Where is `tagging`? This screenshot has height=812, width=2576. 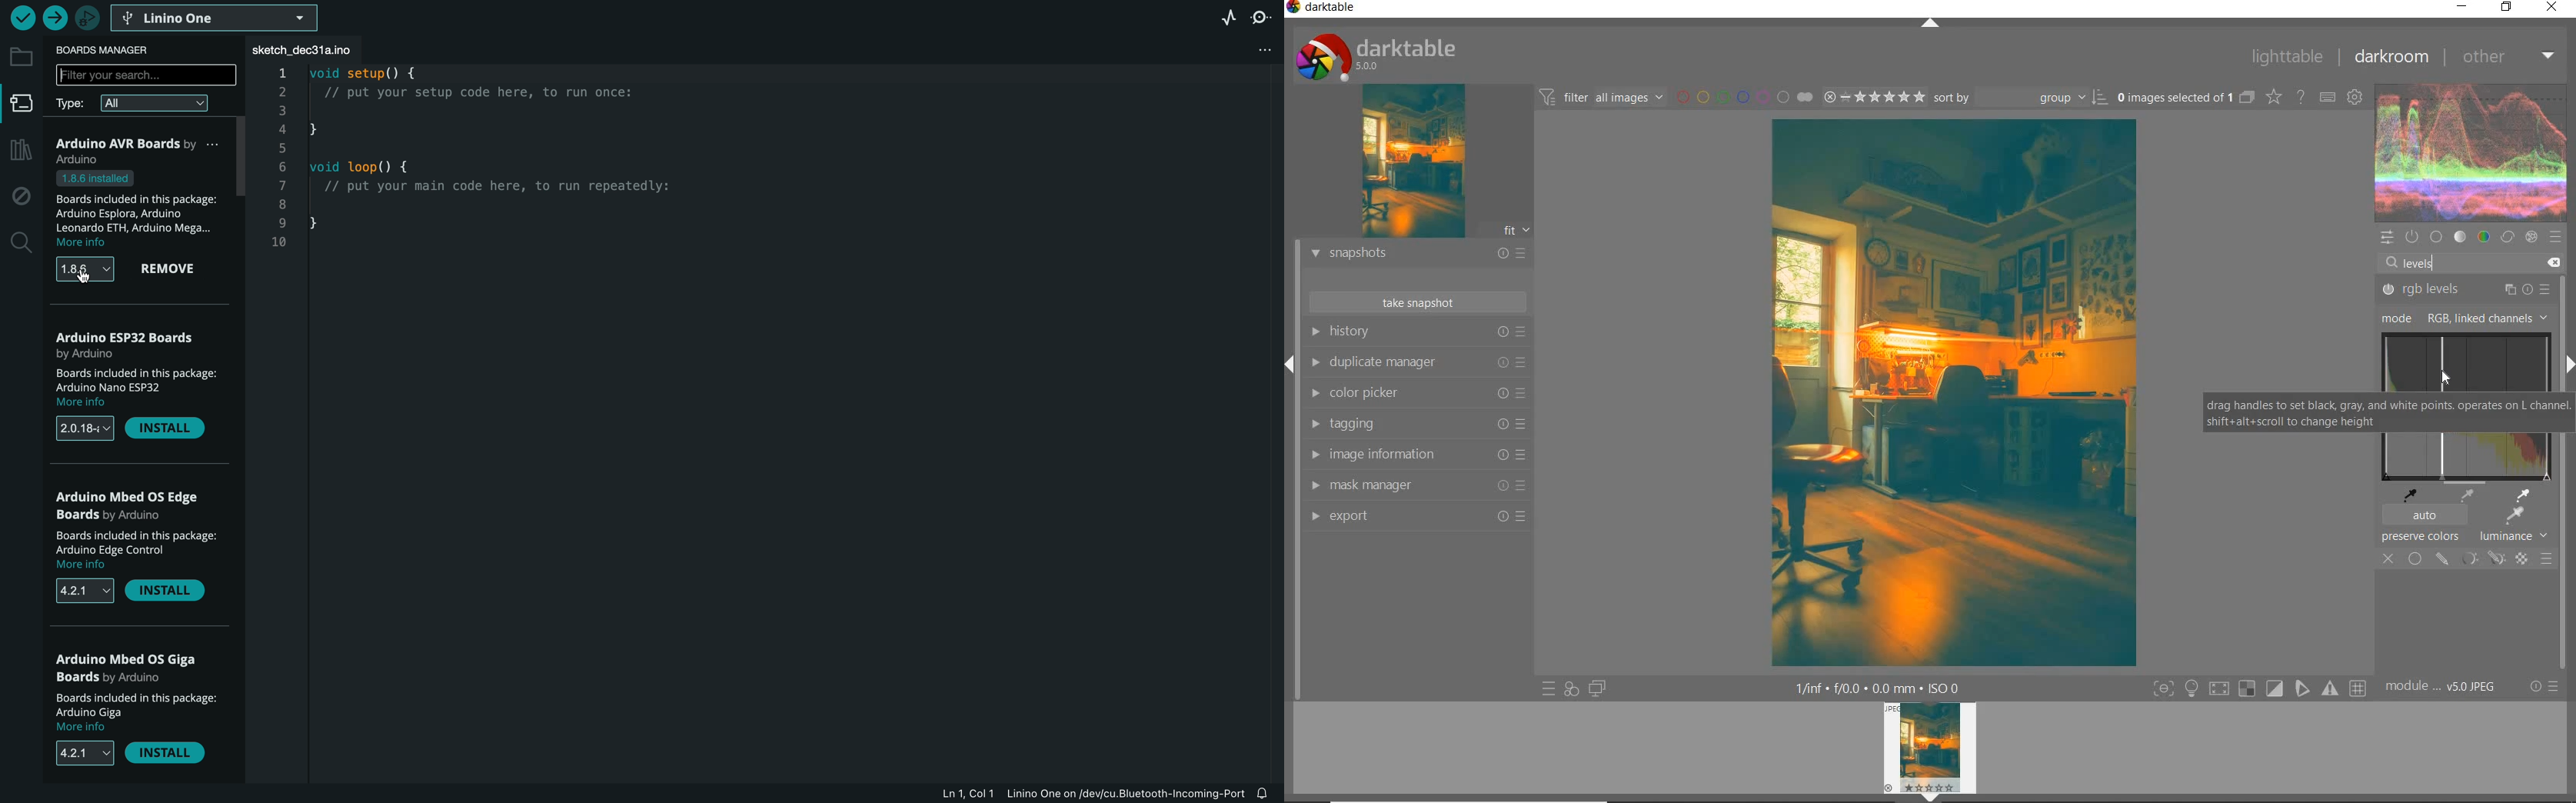 tagging is located at coordinates (1413, 421).